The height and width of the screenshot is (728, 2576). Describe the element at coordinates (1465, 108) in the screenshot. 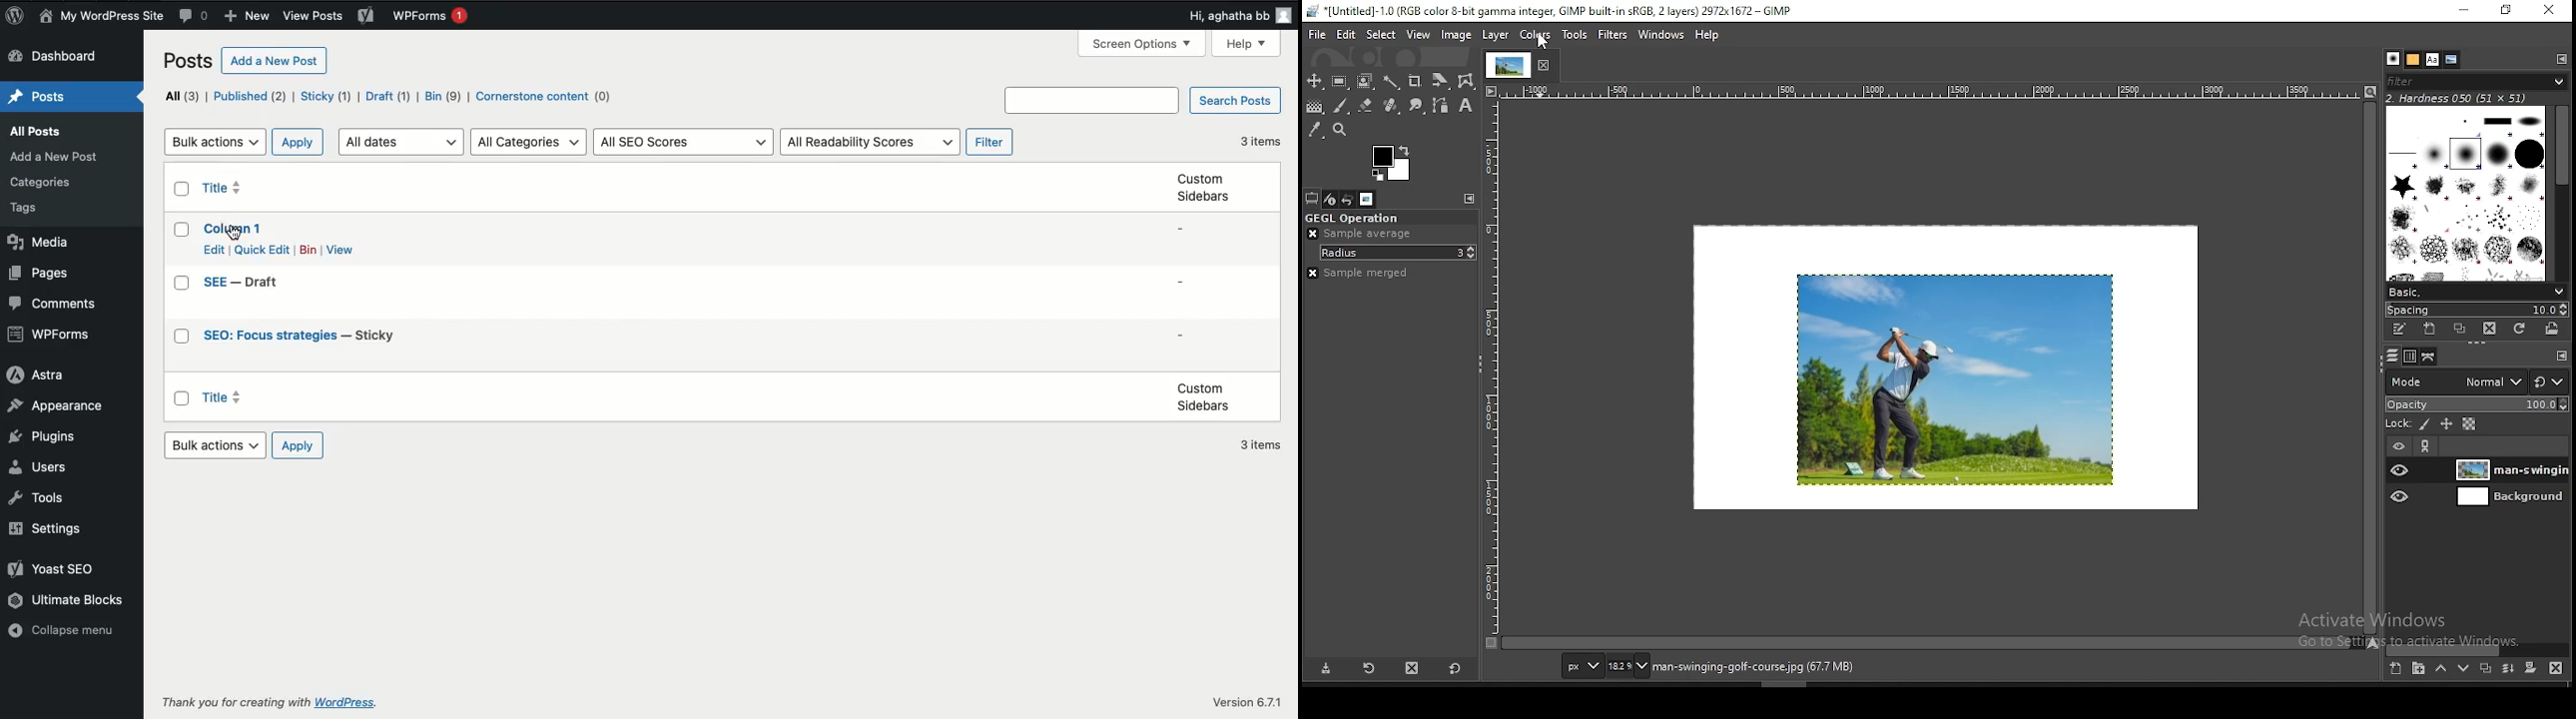

I see `text tool` at that location.